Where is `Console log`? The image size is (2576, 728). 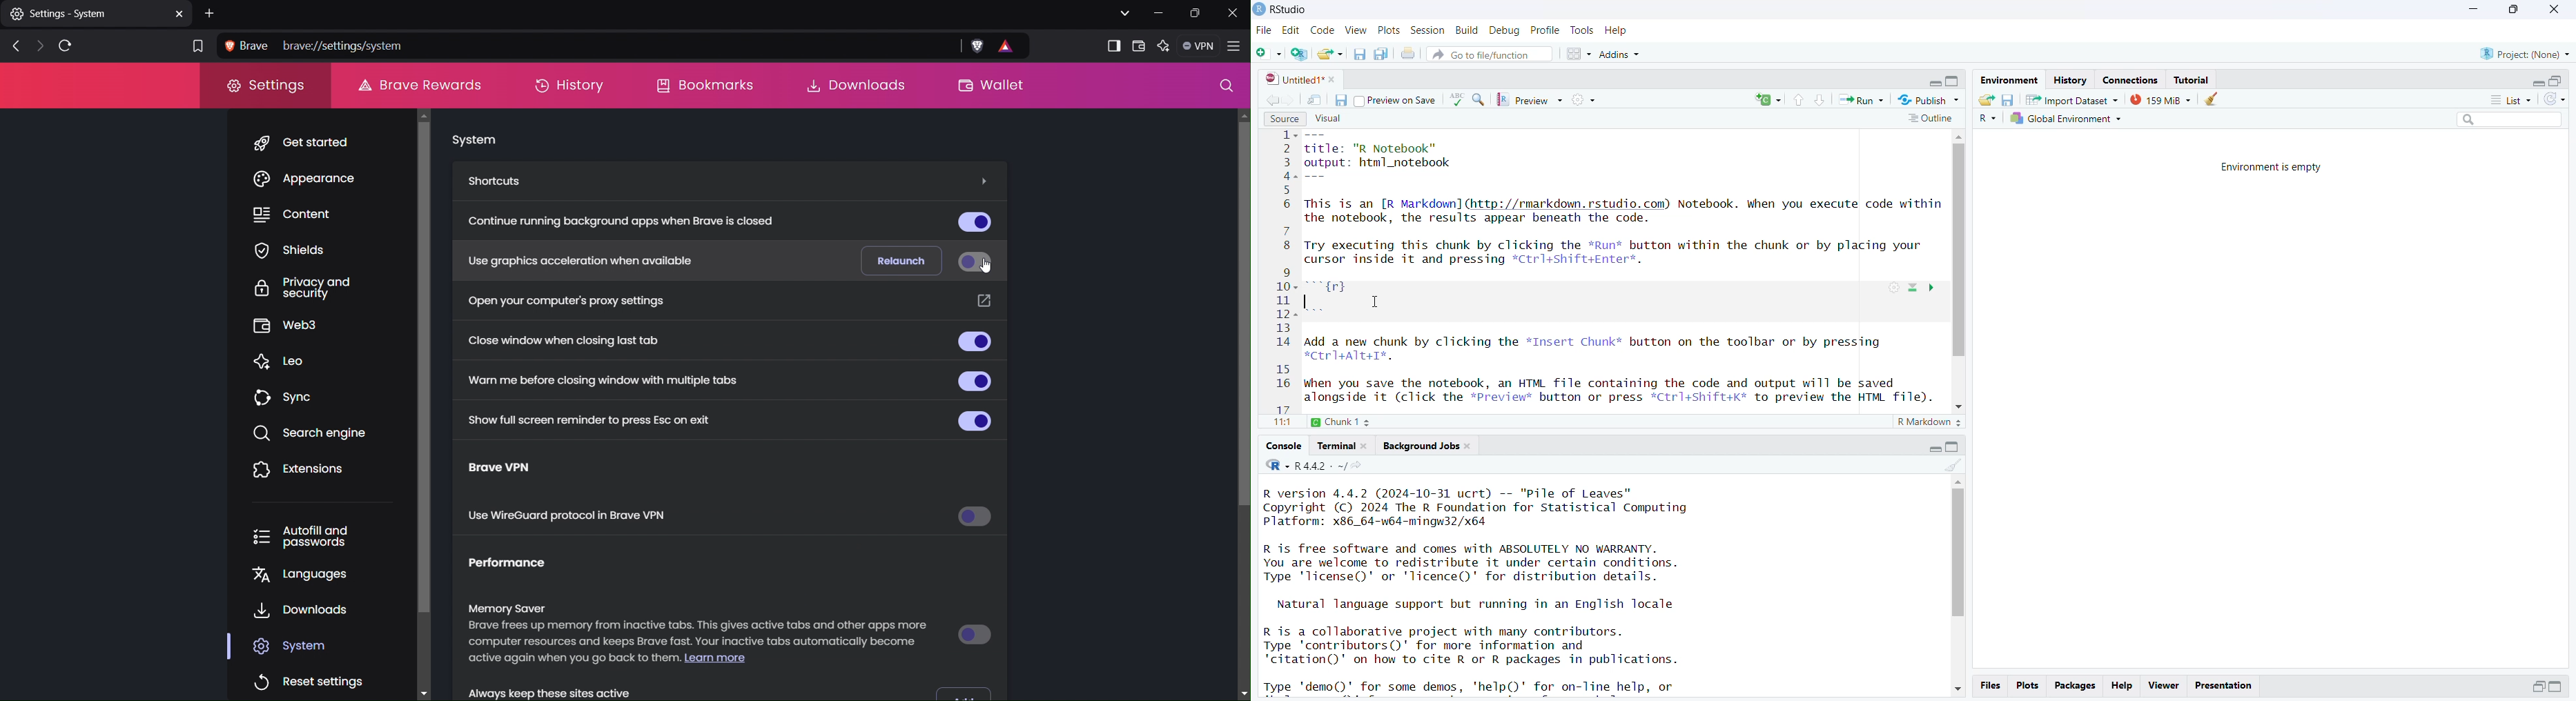
Console log is located at coordinates (1492, 588).